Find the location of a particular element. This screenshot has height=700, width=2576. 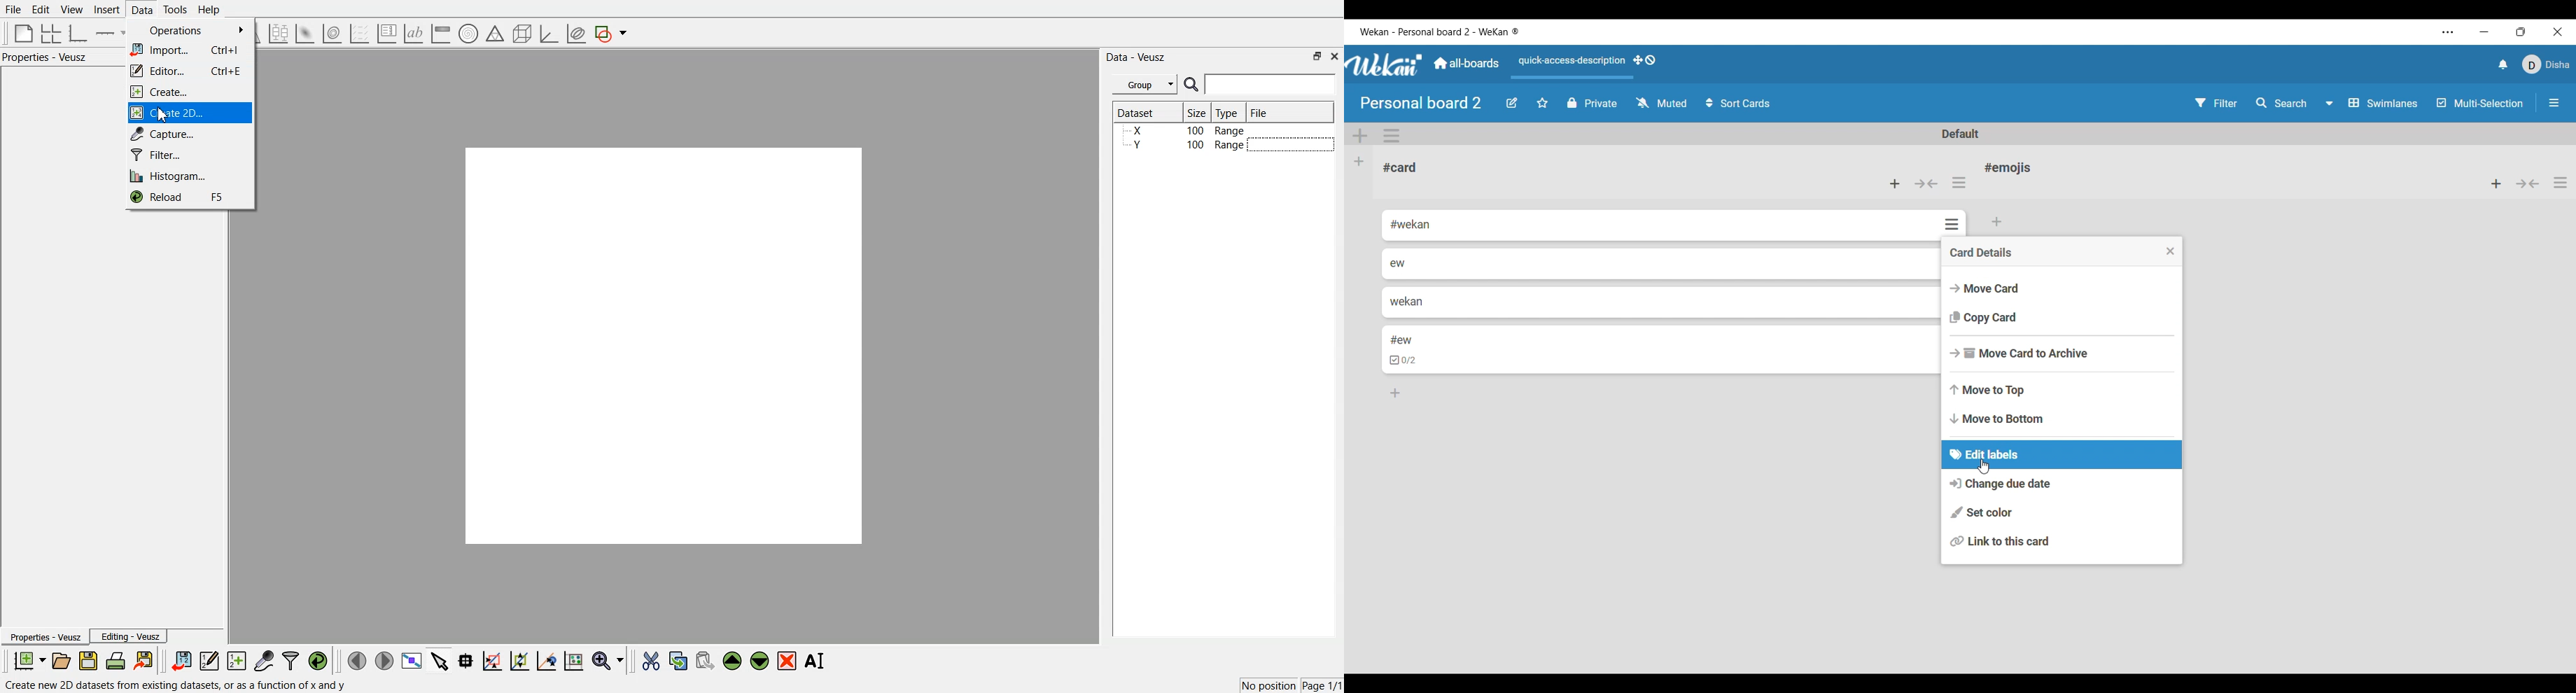

Click to reset graph axes is located at coordinates (573, 659).